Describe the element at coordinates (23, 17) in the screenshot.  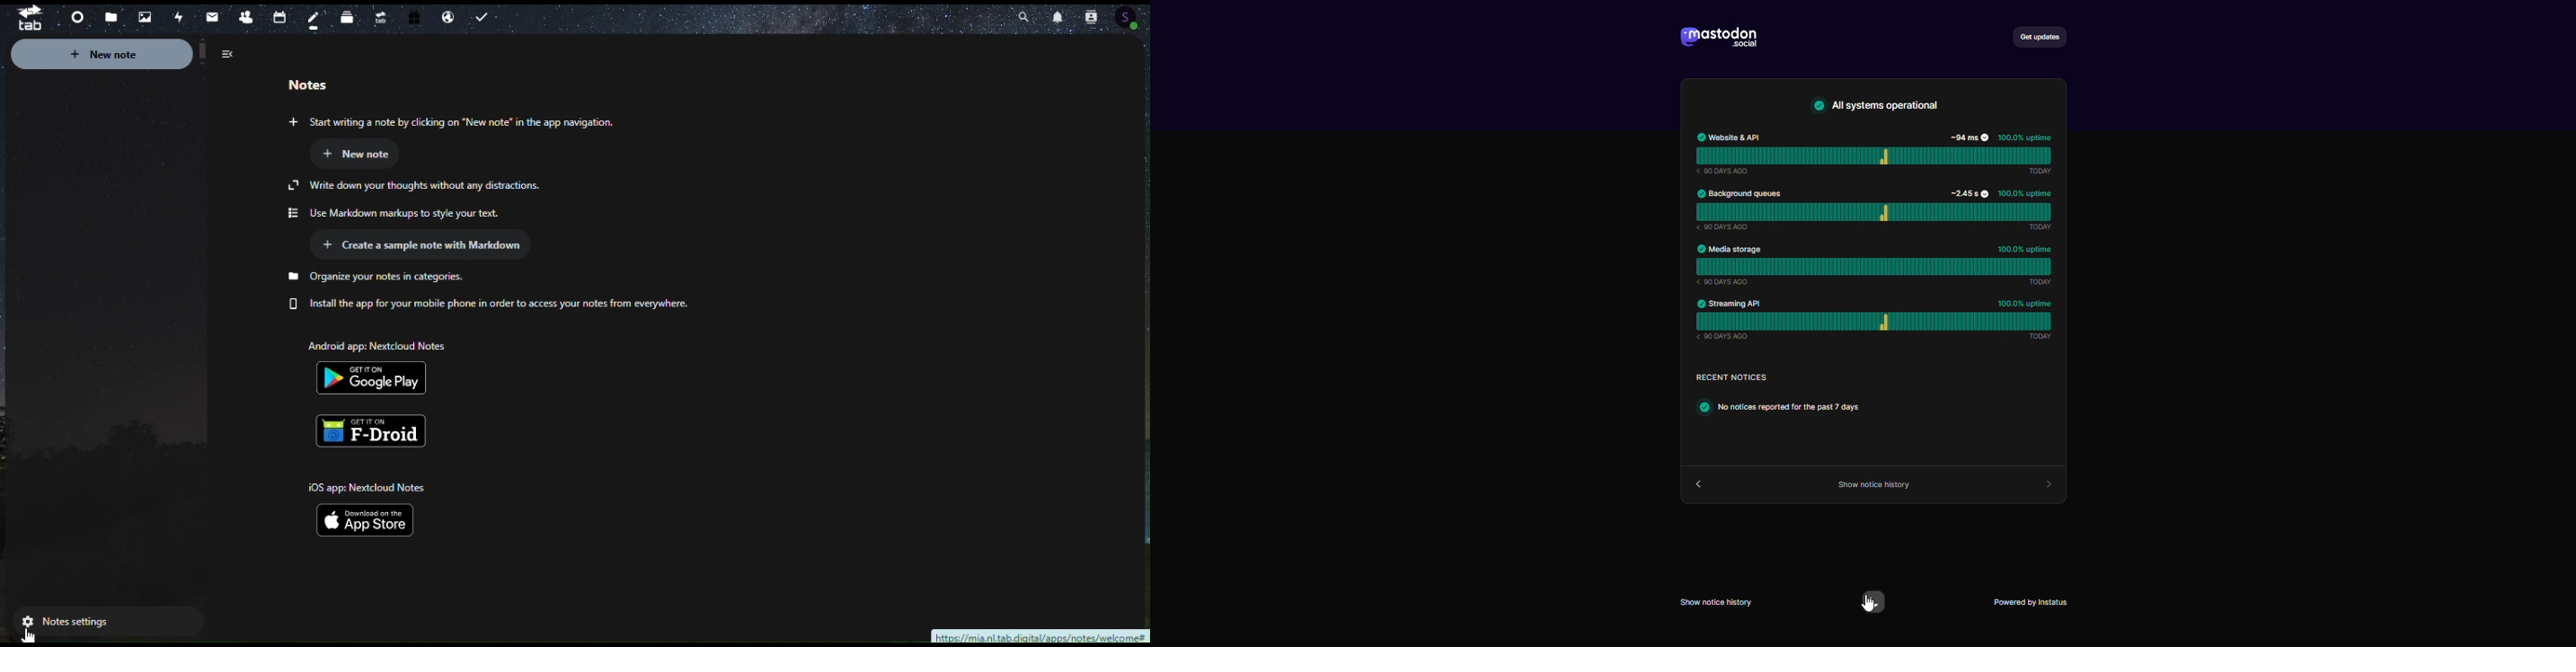
I see `tab` at that location.